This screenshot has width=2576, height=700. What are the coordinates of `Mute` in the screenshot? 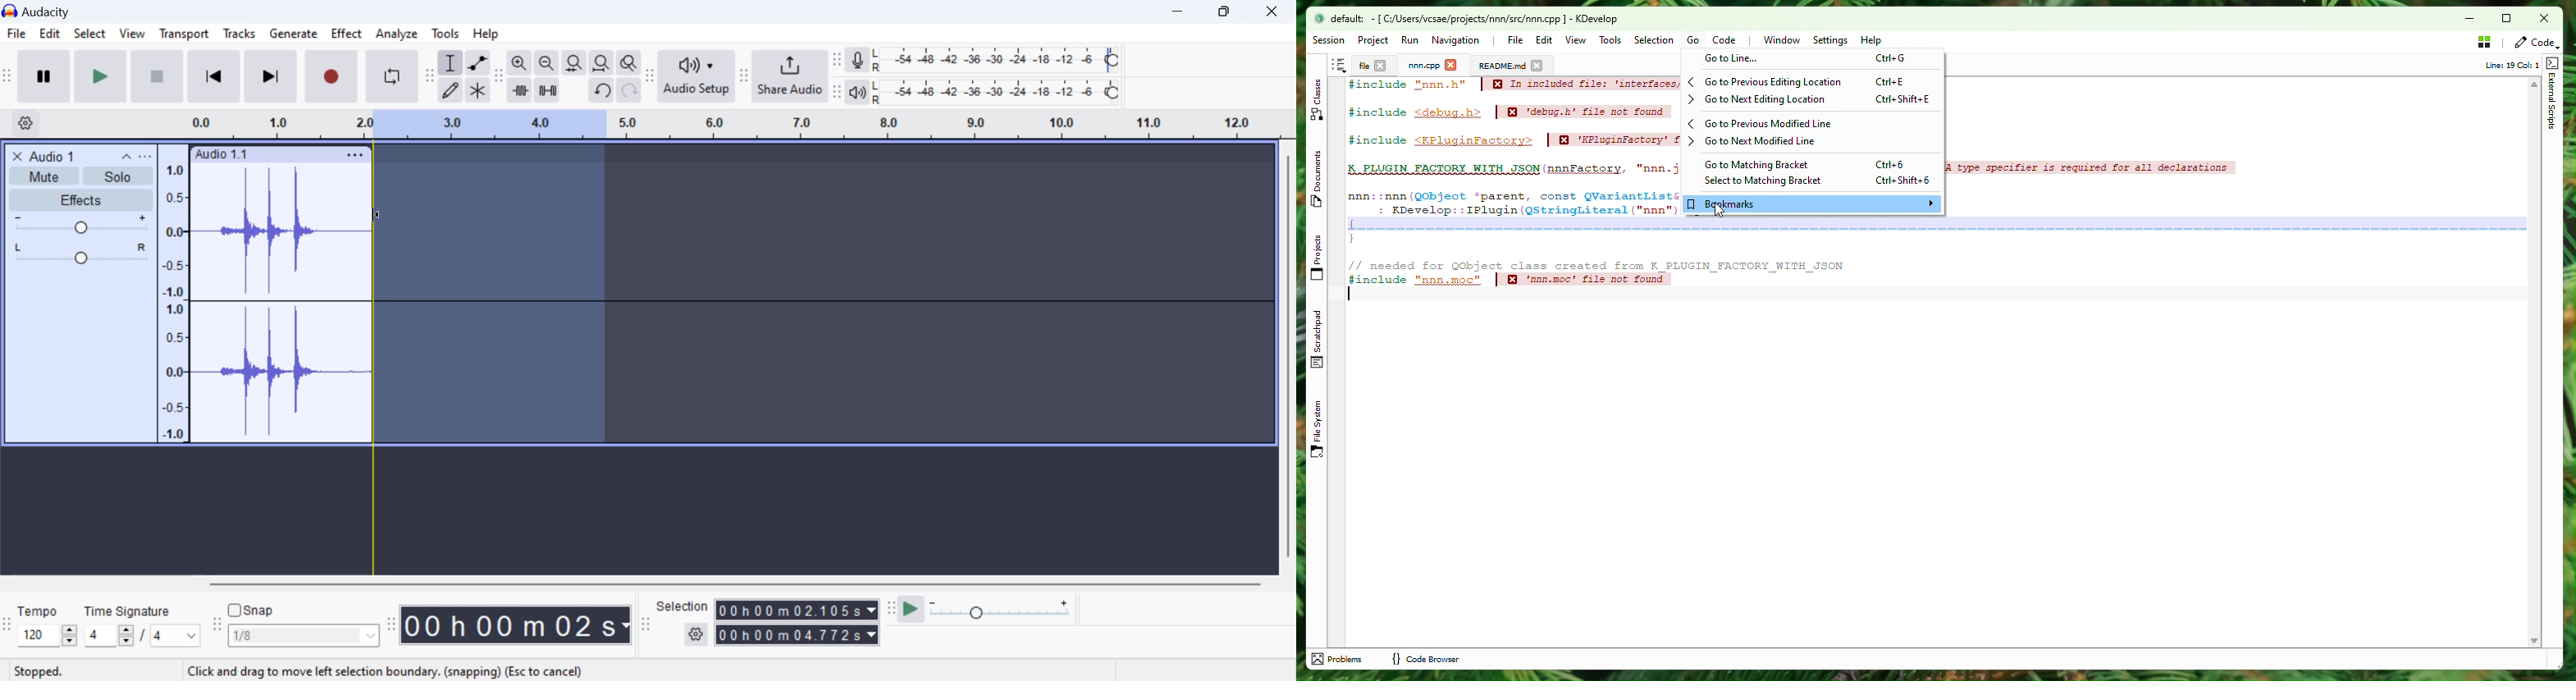 It's located at (46, 175).